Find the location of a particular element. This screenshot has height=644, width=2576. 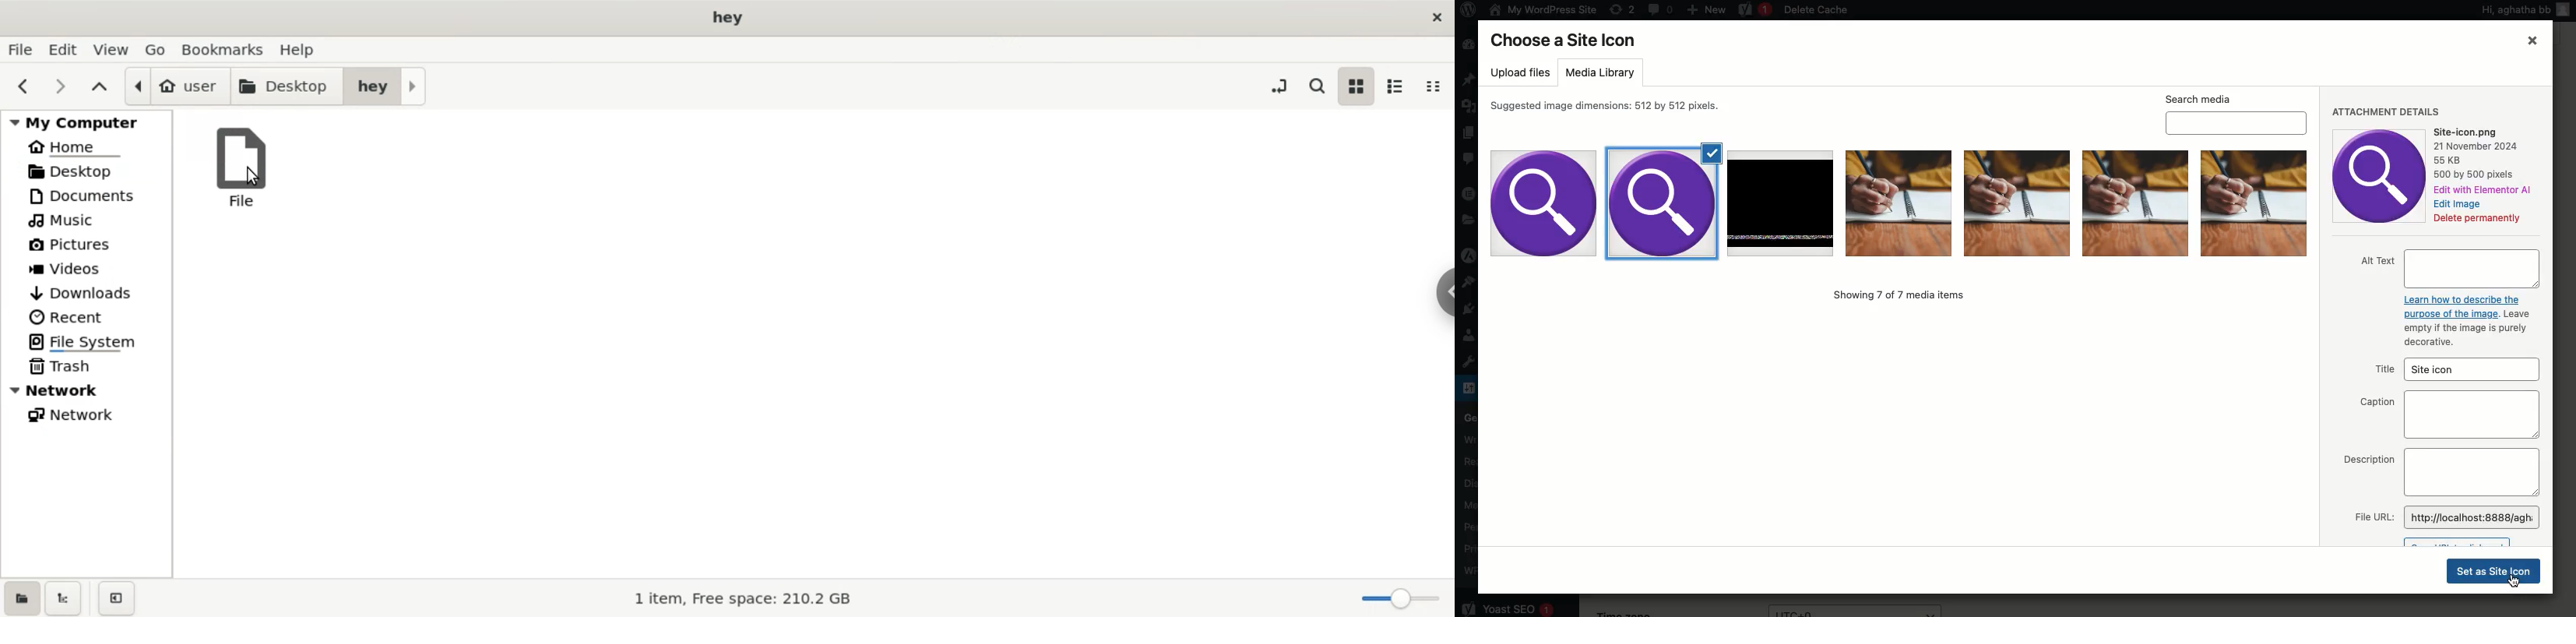

Set as Site Icon is located at coordinates (2493, 570).